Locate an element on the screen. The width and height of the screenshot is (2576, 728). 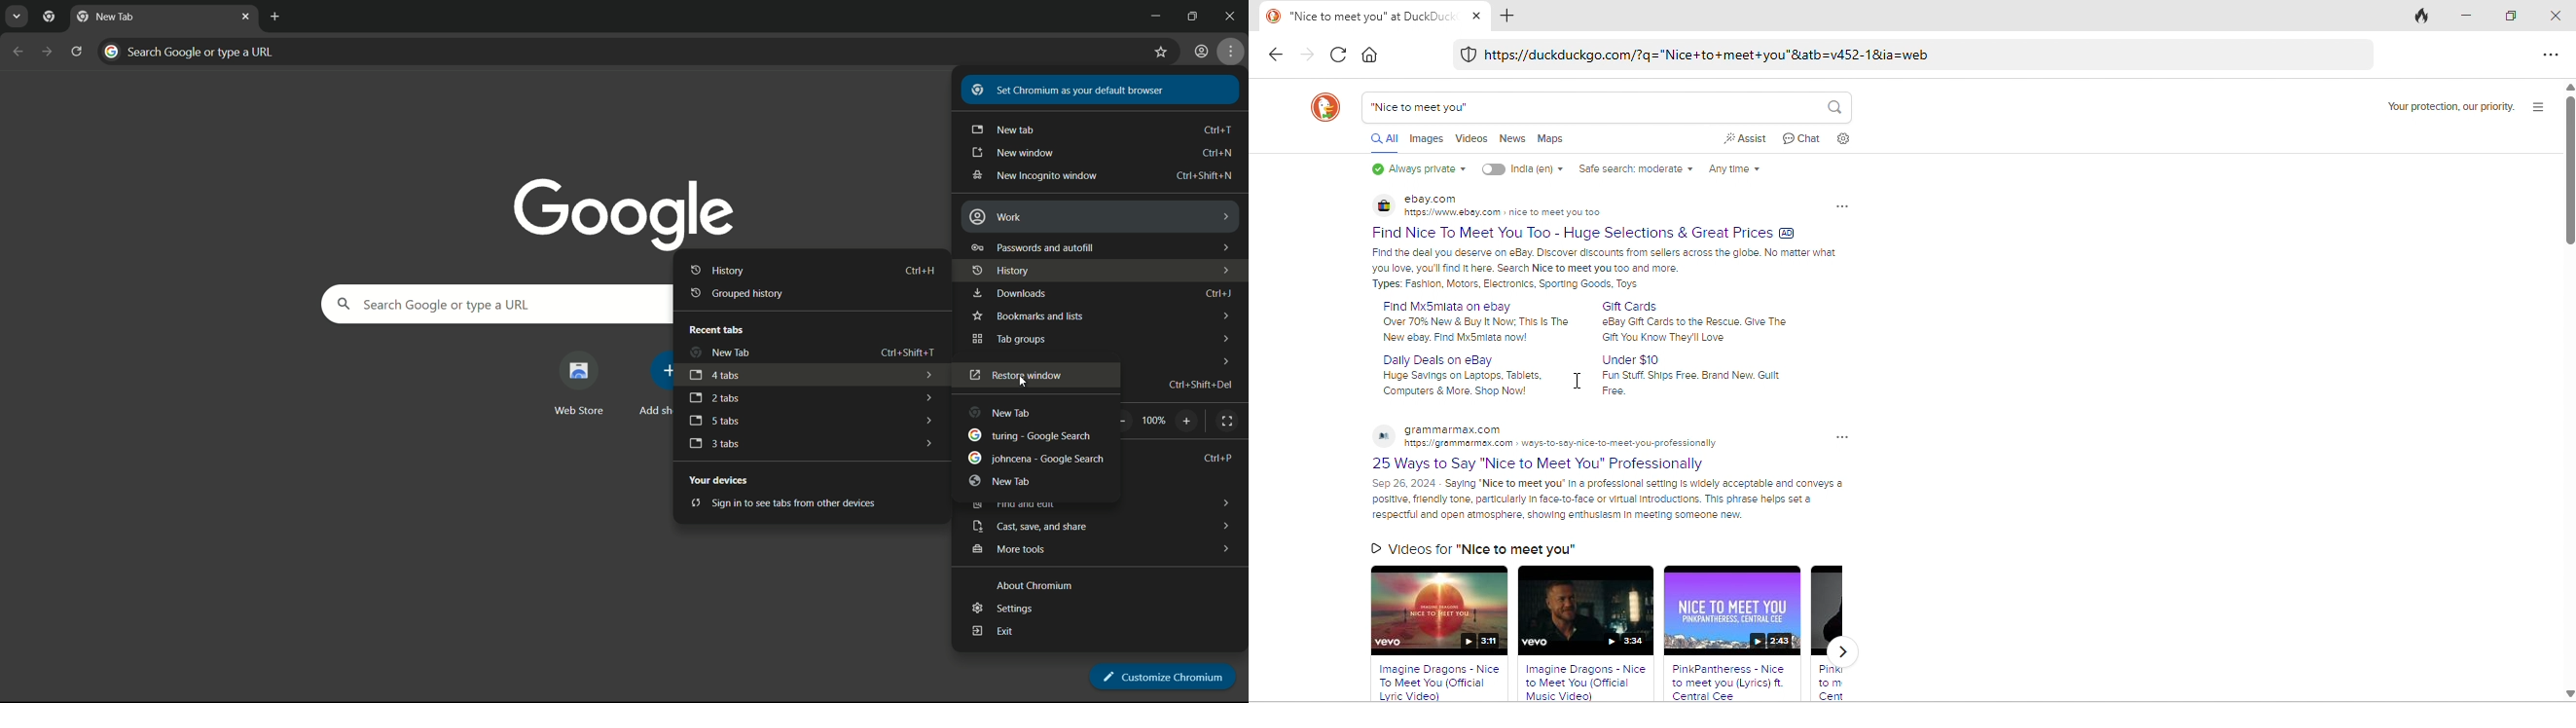
johncena - google search is located at coordinates (1037, 459).